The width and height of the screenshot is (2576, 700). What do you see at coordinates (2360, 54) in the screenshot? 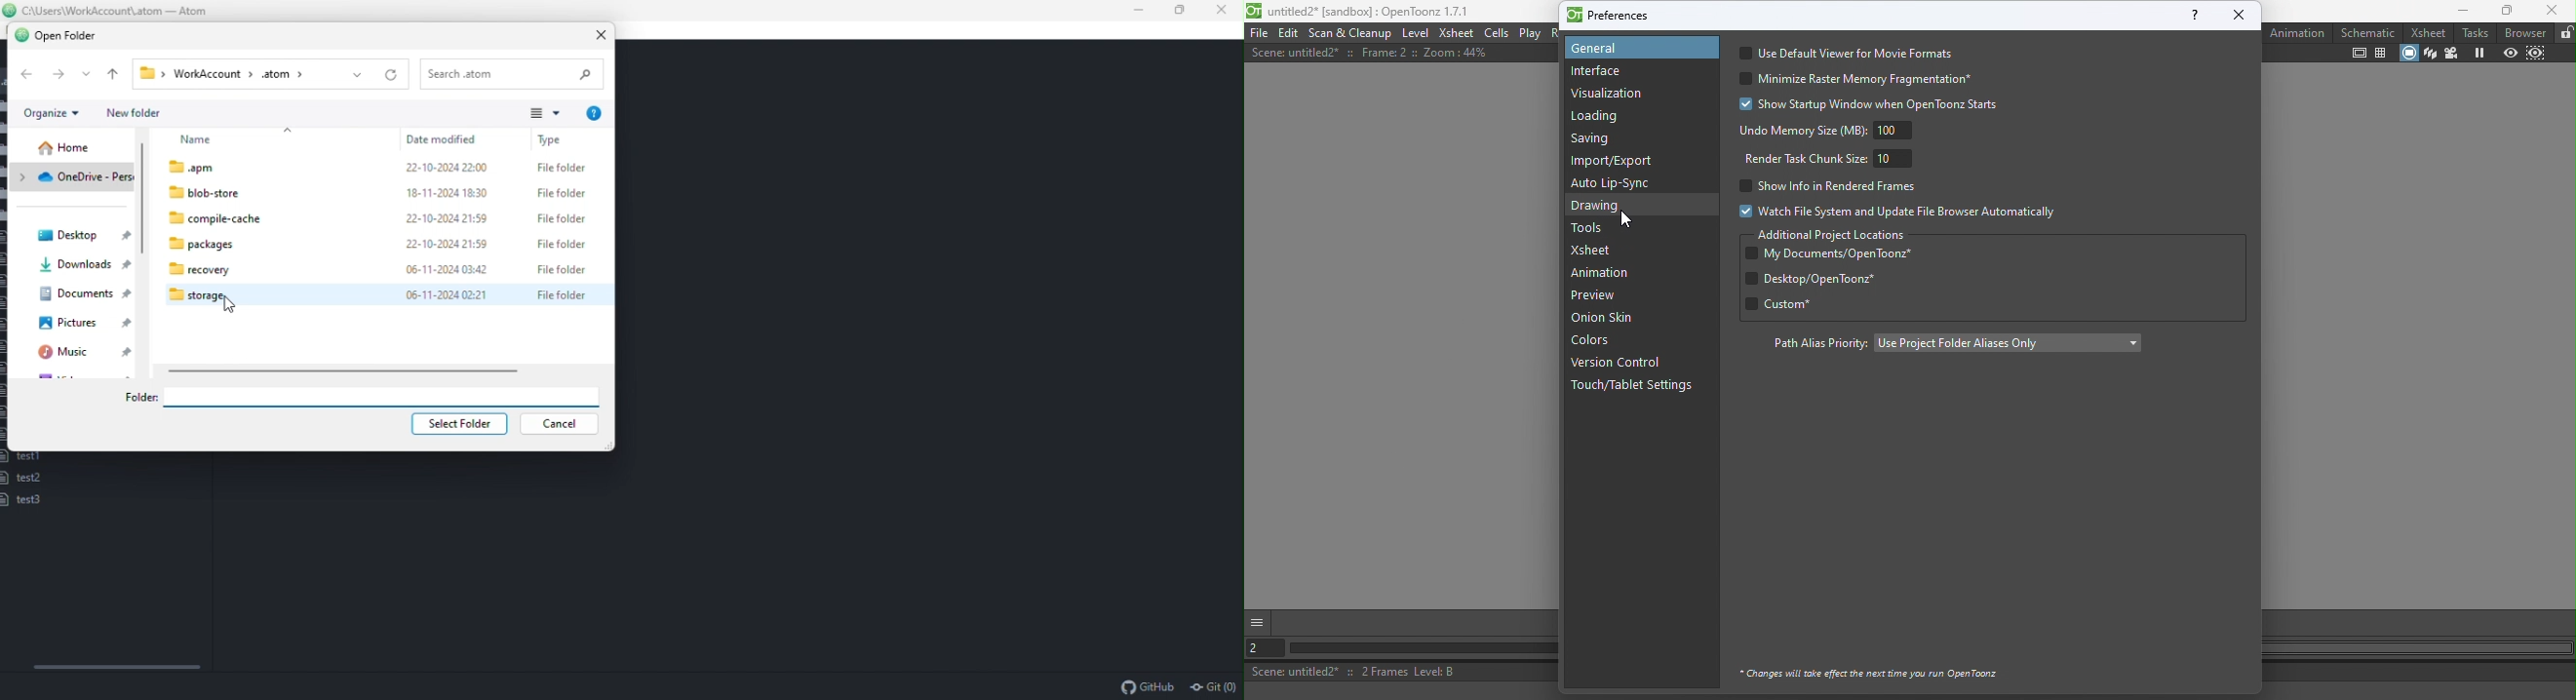
I see `Safe area` at bounding box center [2360, 54].